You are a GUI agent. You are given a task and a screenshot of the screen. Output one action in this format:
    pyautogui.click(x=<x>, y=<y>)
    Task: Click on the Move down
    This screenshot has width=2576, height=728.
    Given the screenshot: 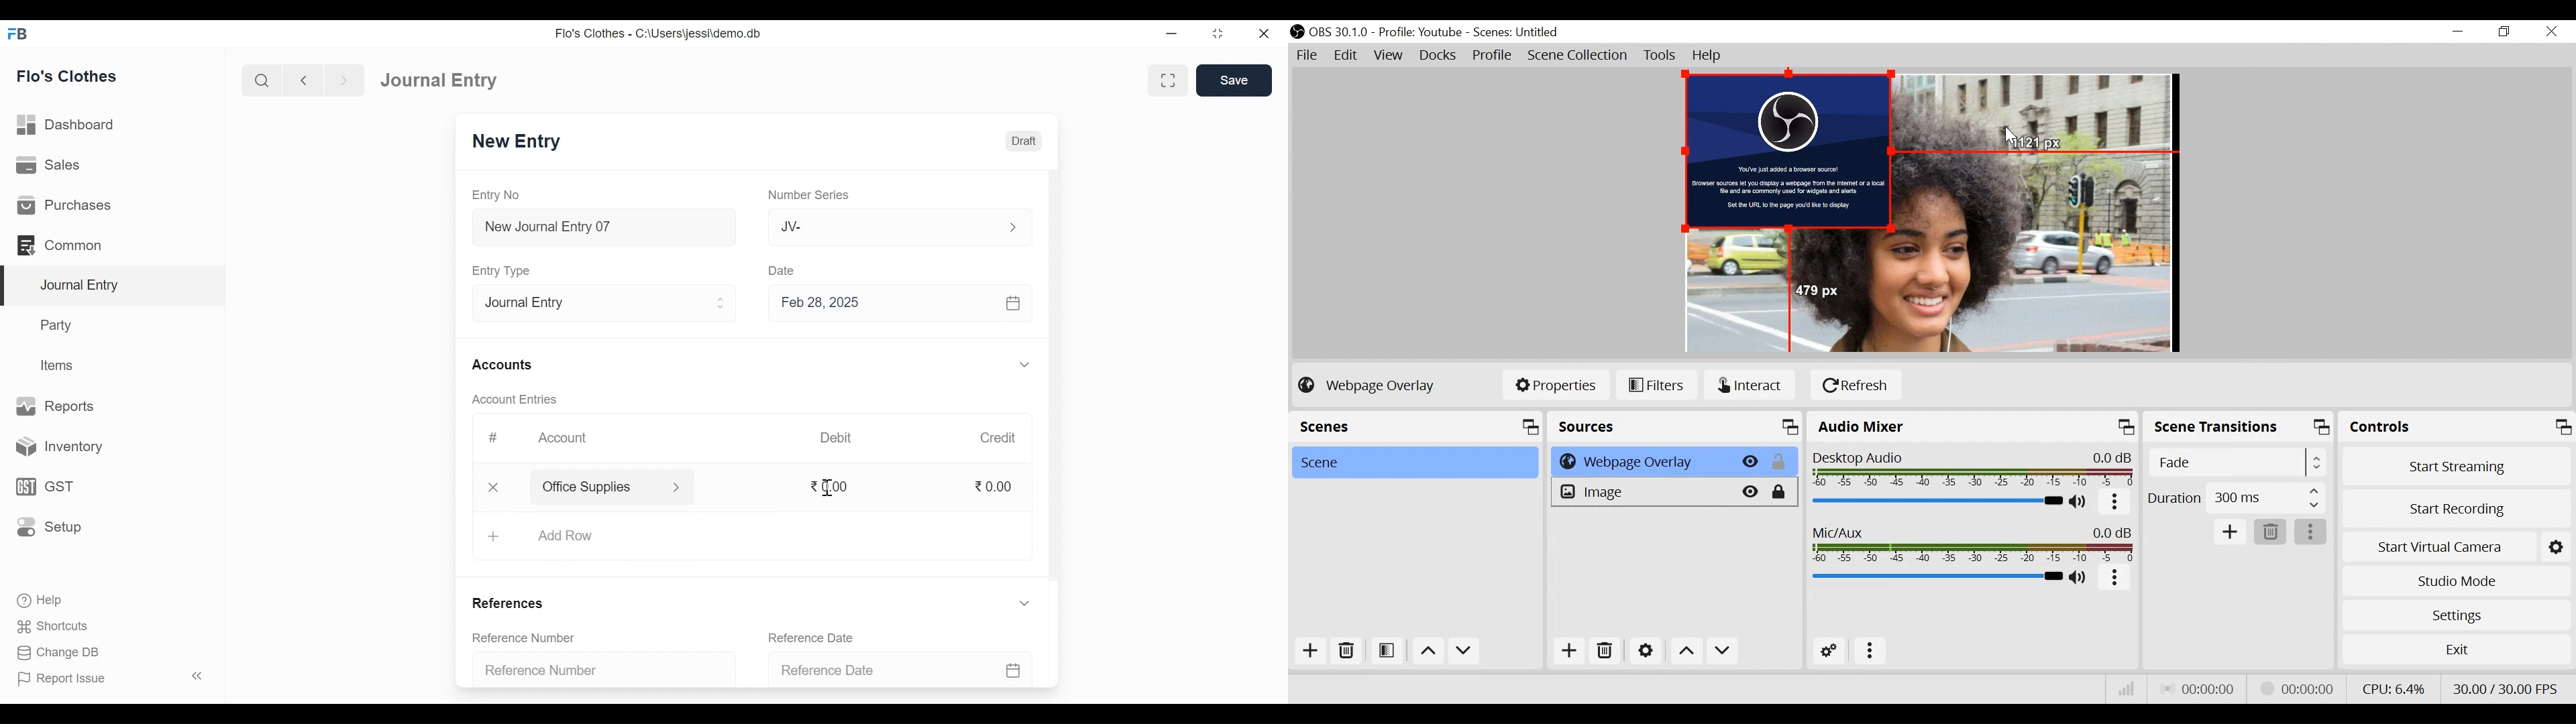 What is the action you would take?
    pyautogui.click(x=1466, y=652)
    